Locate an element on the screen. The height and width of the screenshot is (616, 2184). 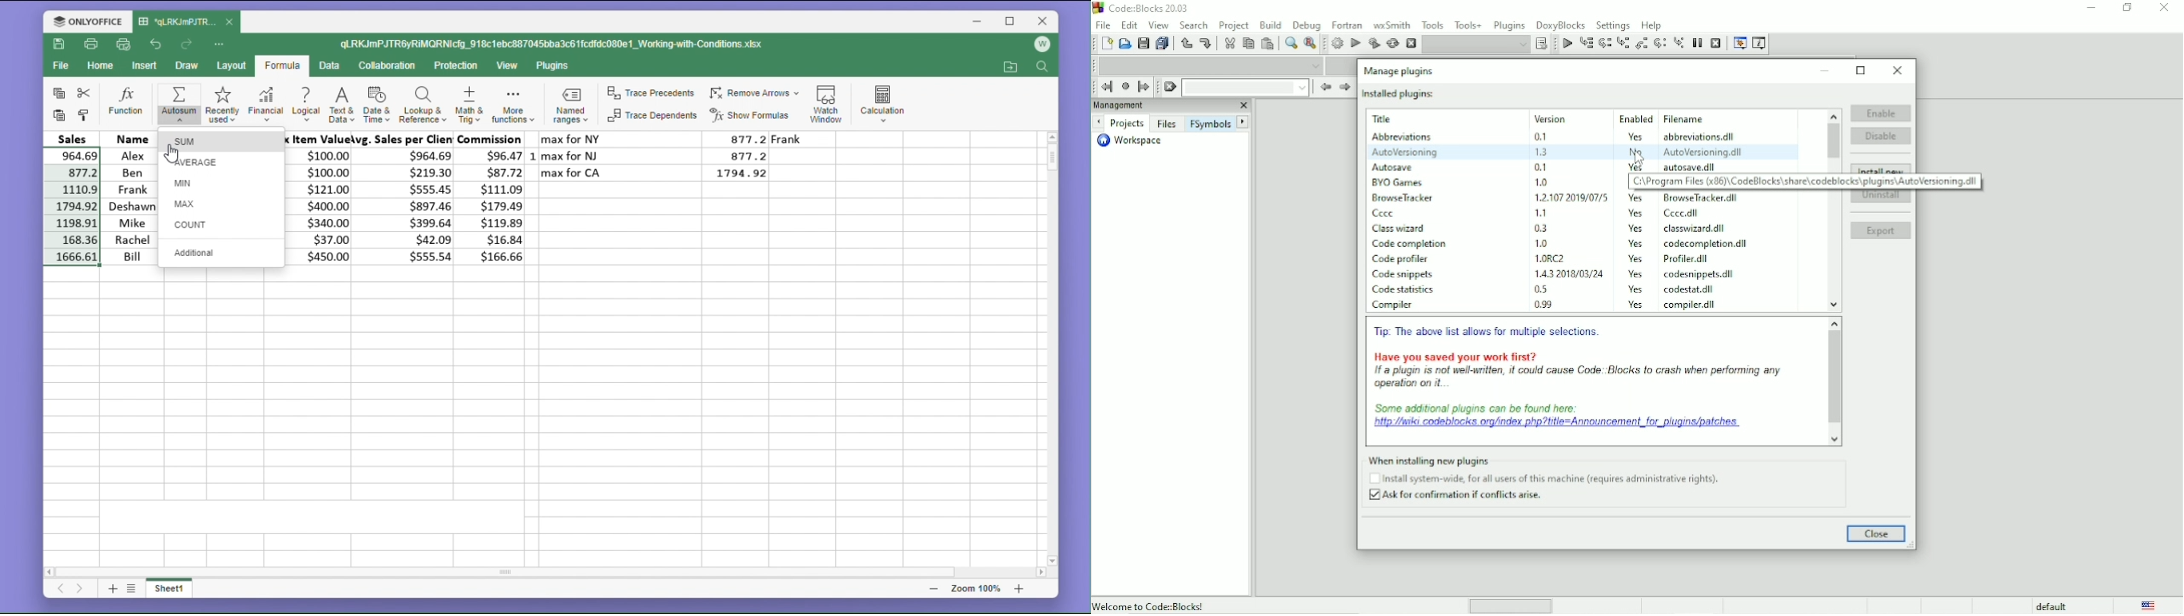
Fortran is located at coordinates (1346, 25).